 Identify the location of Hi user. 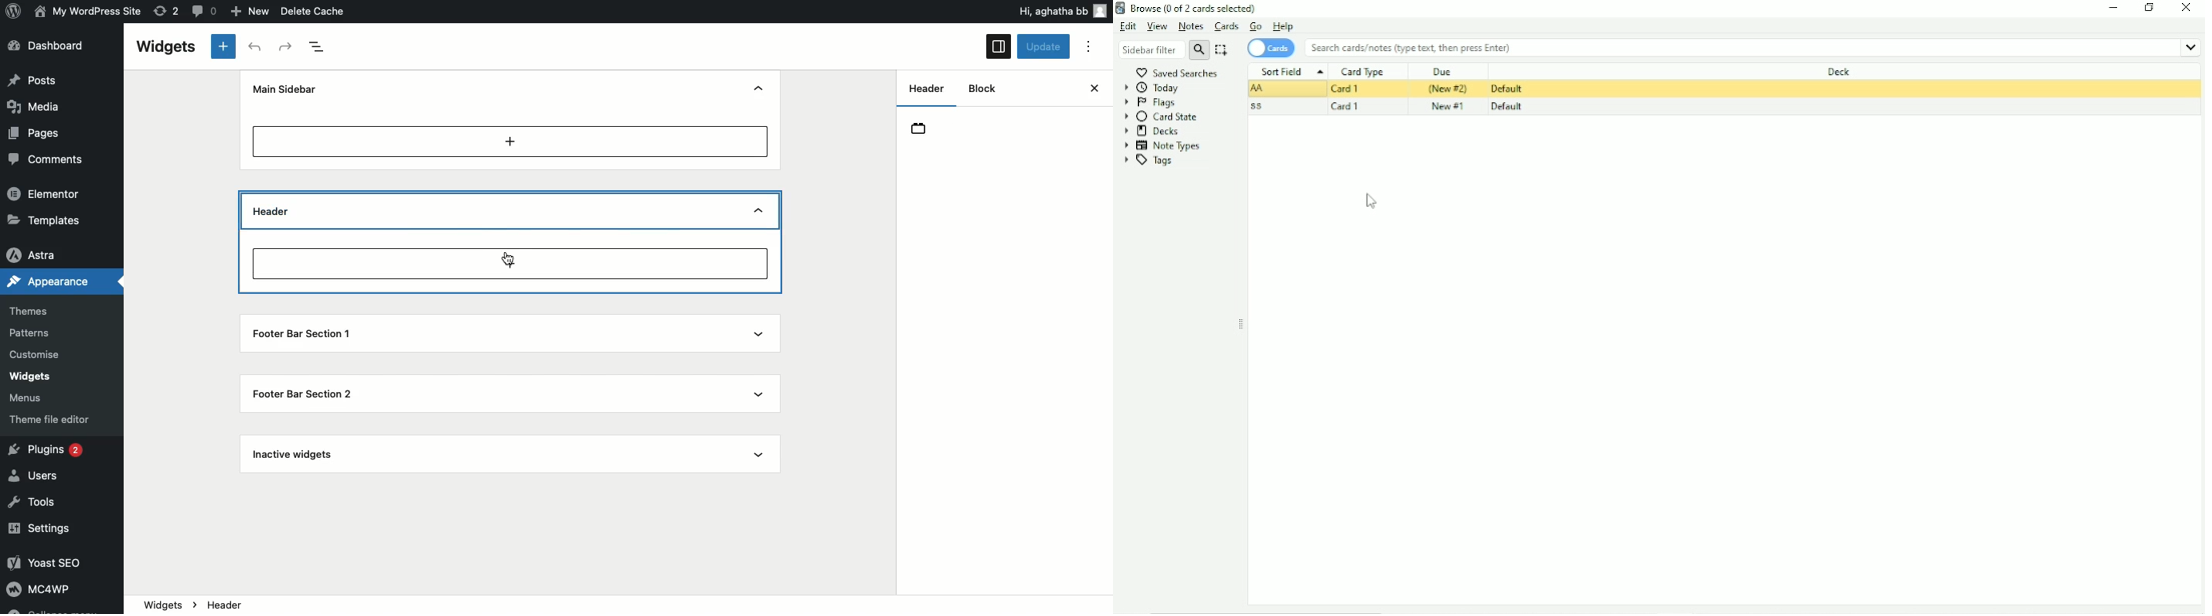
(1062, 11).